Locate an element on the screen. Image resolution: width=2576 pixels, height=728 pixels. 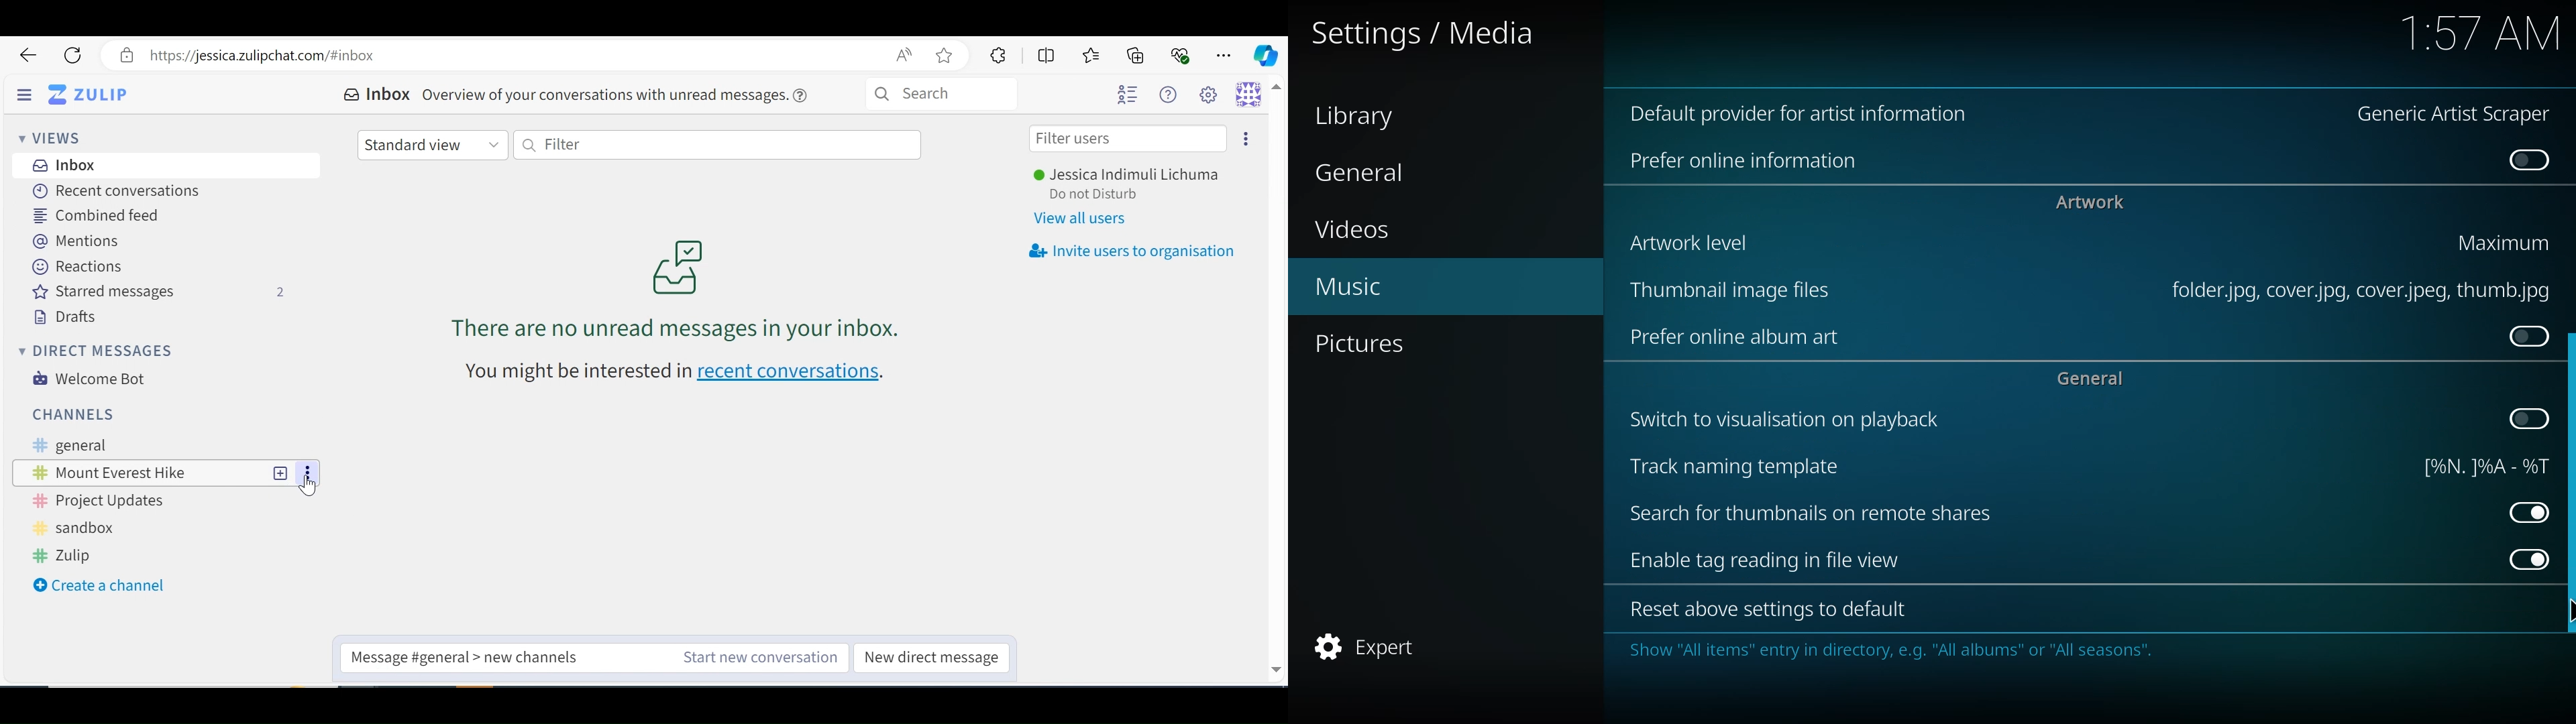
enabled is located at coordinates (2528, 511).